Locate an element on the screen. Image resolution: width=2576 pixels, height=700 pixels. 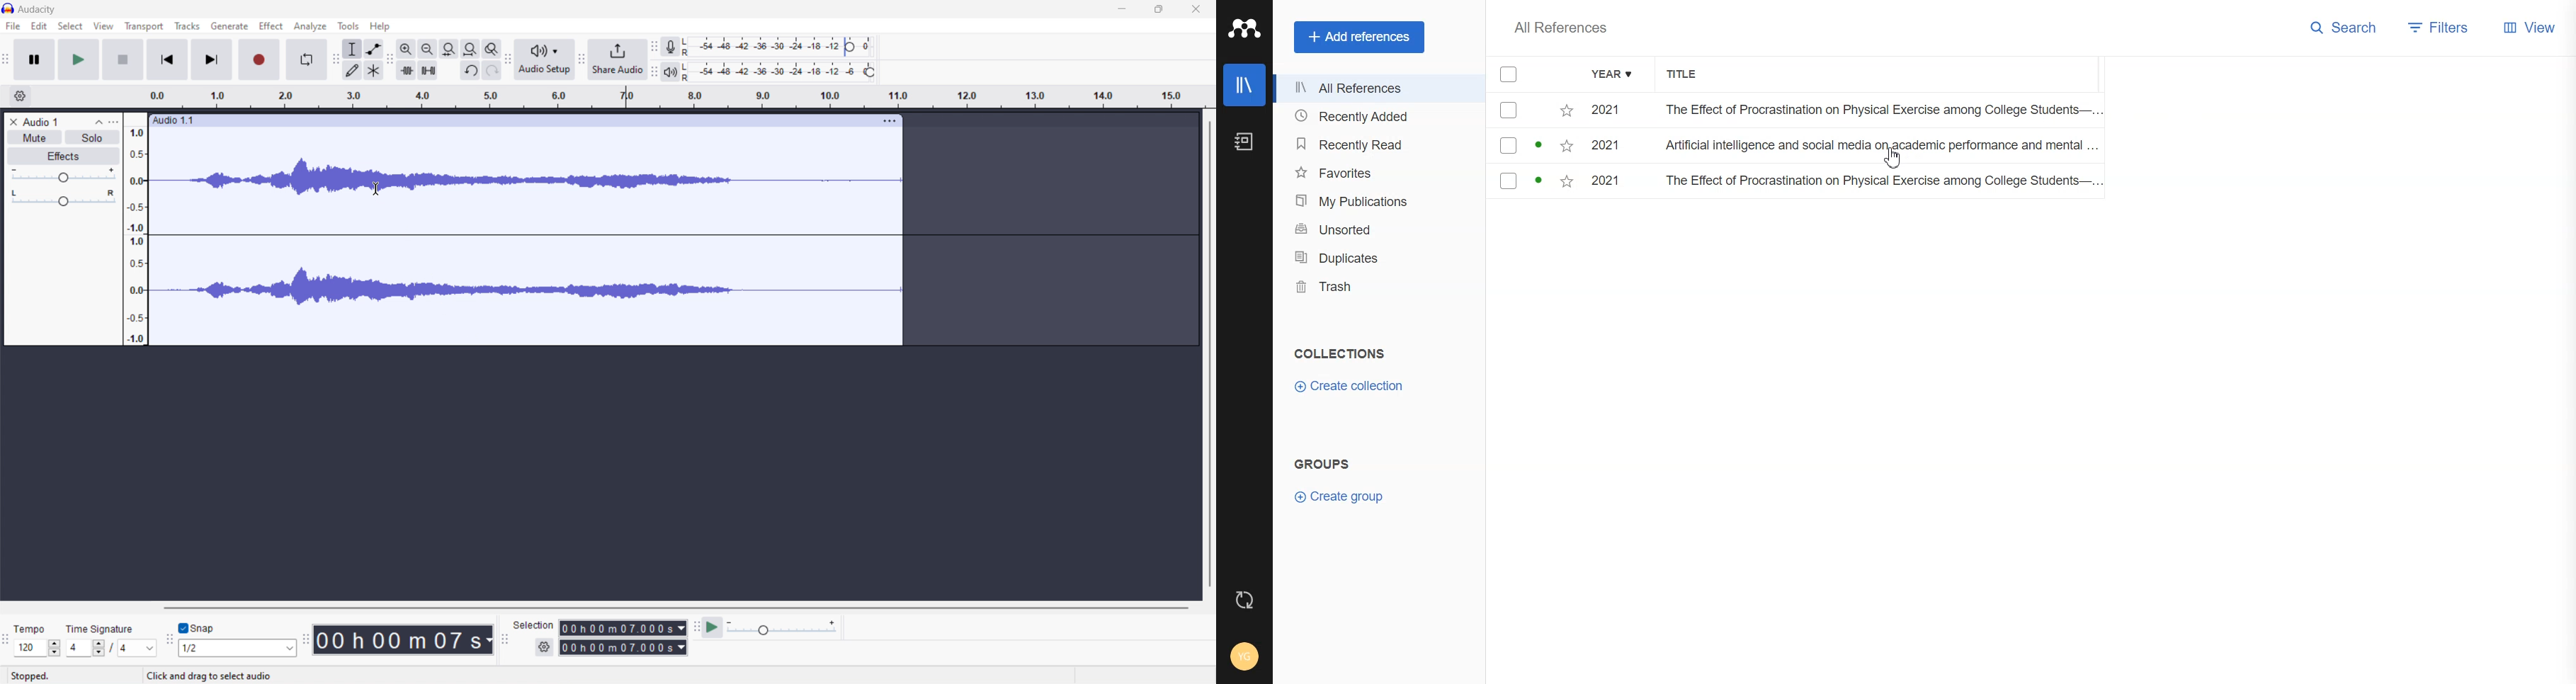
tracks is located at coordinates (187, 26).